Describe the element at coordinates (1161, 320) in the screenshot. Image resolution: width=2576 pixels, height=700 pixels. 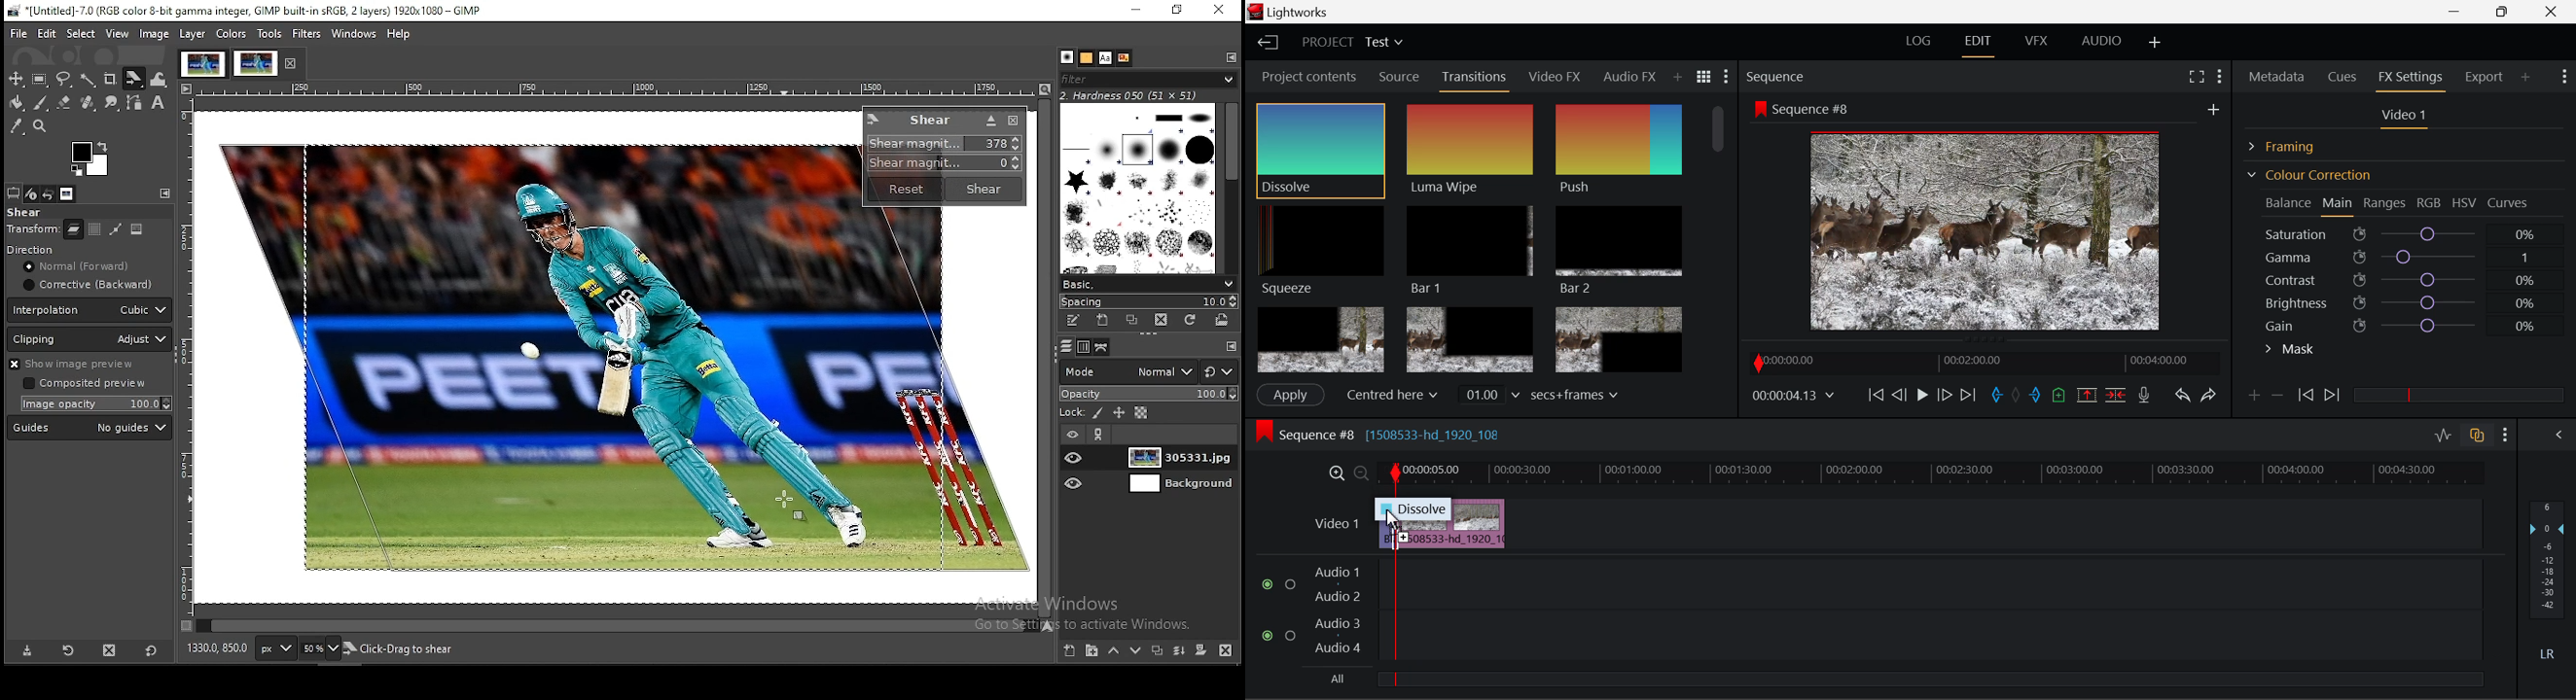
I see `delete this brush` at that location.